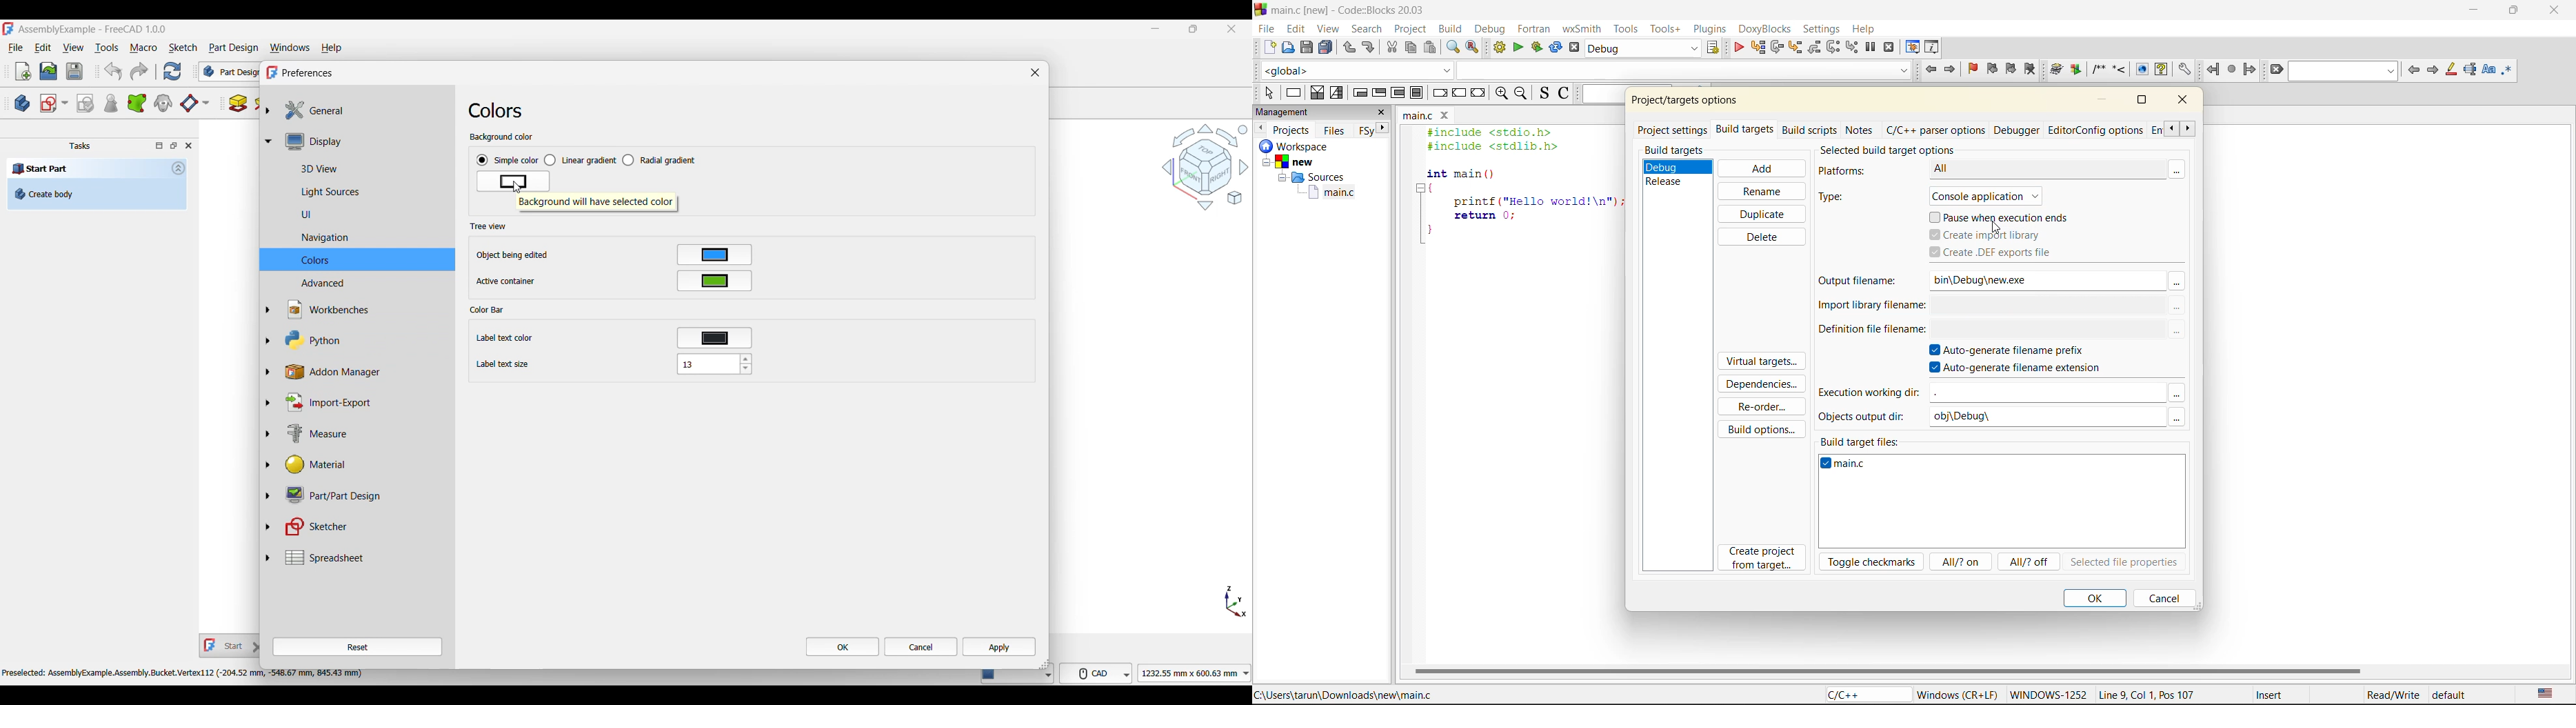 This screenshot has width=2576, height=728. What do you see at coordinates (1992, 70) in the screenshot?
I see `prev bookmark` at bounding box center [1992, 70].